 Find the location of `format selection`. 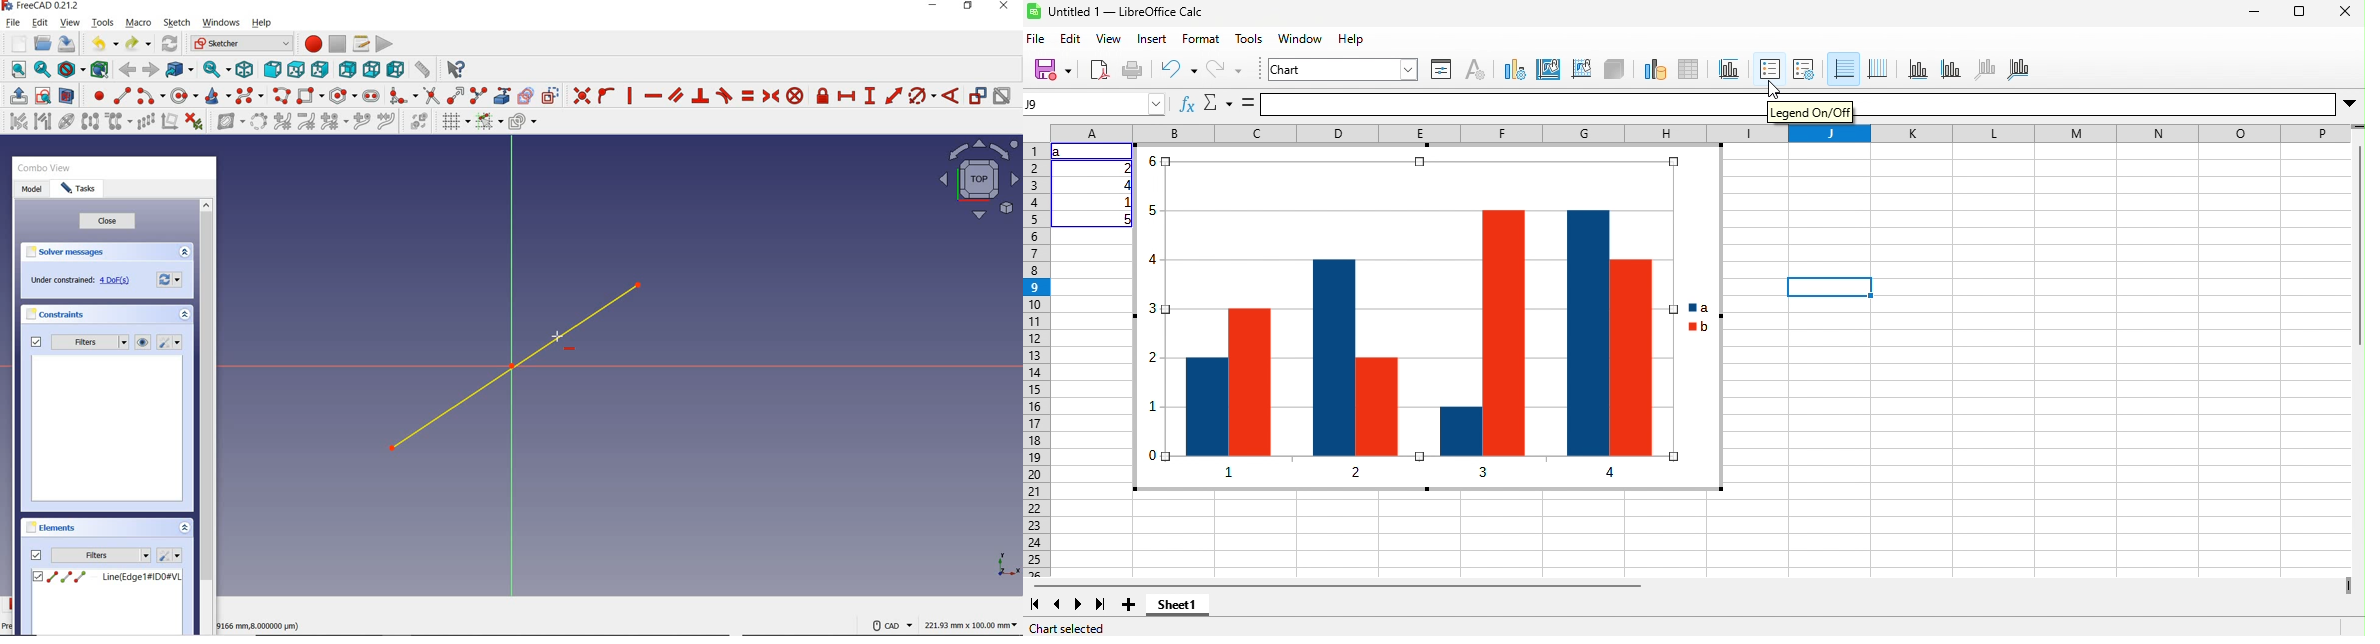

format selection is located at coordinates (1442, 70).